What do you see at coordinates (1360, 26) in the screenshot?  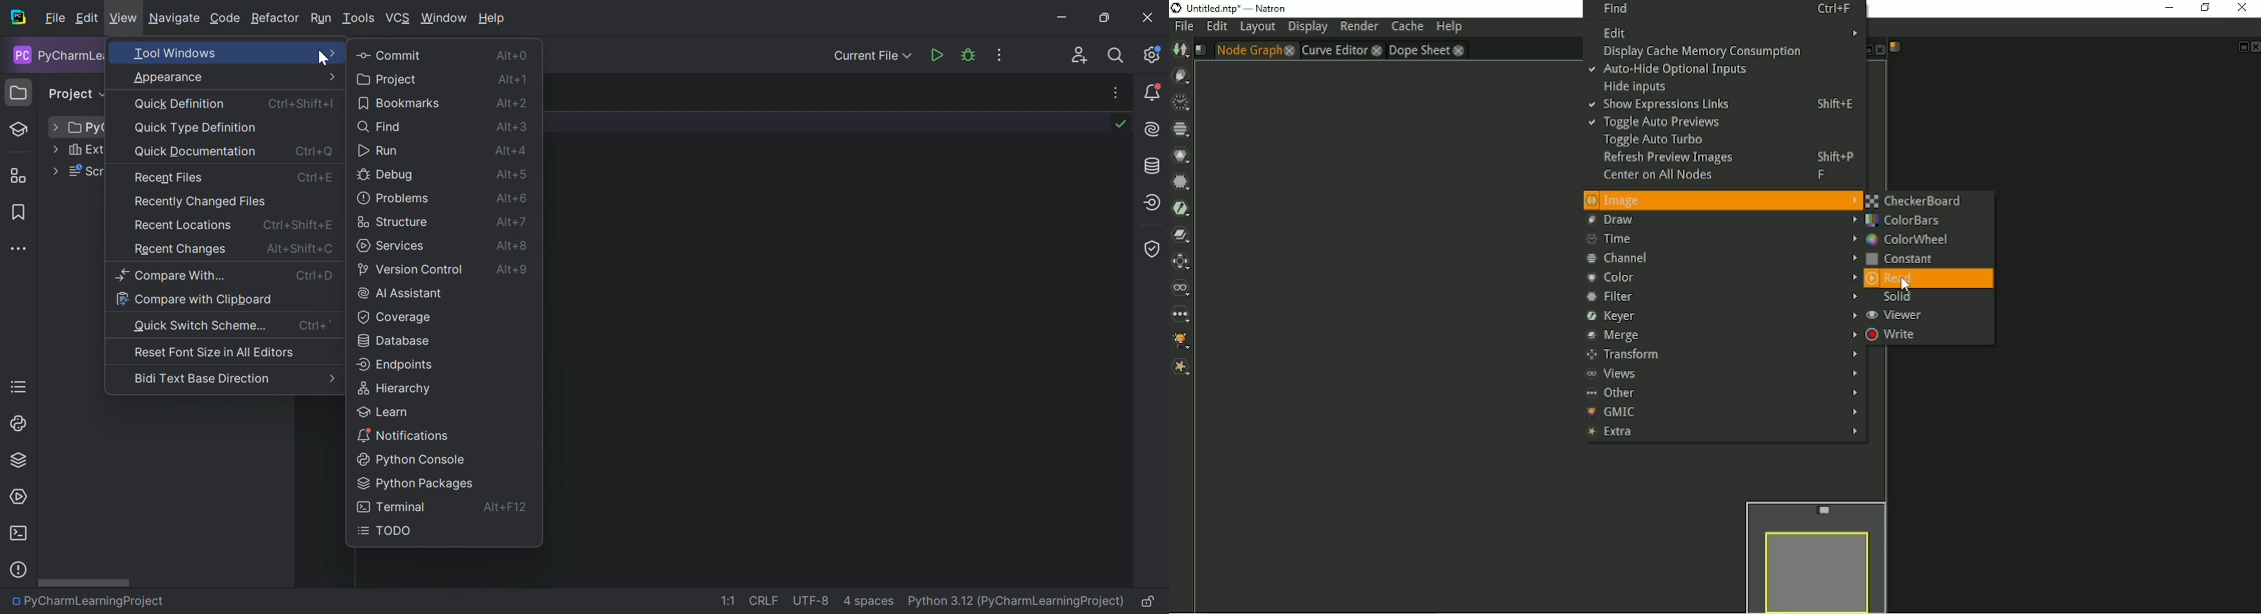 I see `Render` at bounding box center [1360, 26].